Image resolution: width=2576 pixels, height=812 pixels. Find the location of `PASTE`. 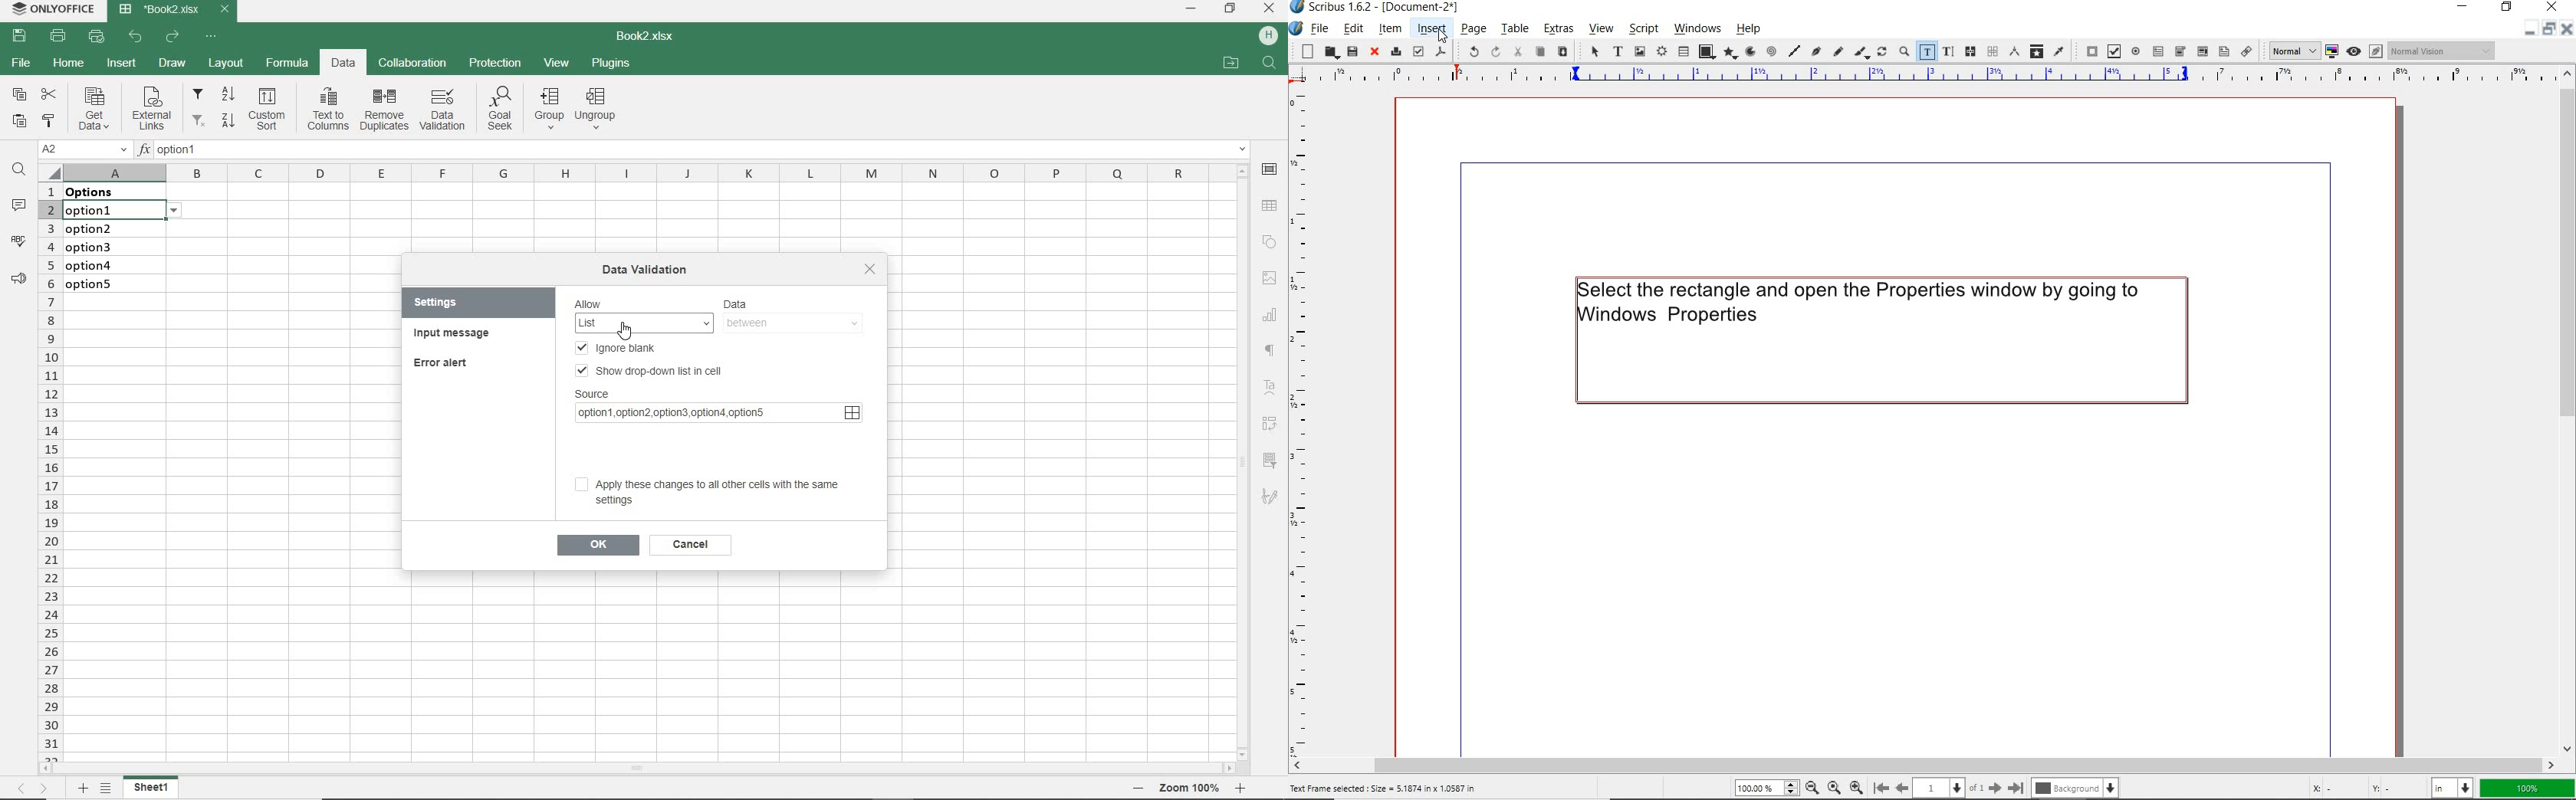

PASTE is located at coordinates (22, 120).